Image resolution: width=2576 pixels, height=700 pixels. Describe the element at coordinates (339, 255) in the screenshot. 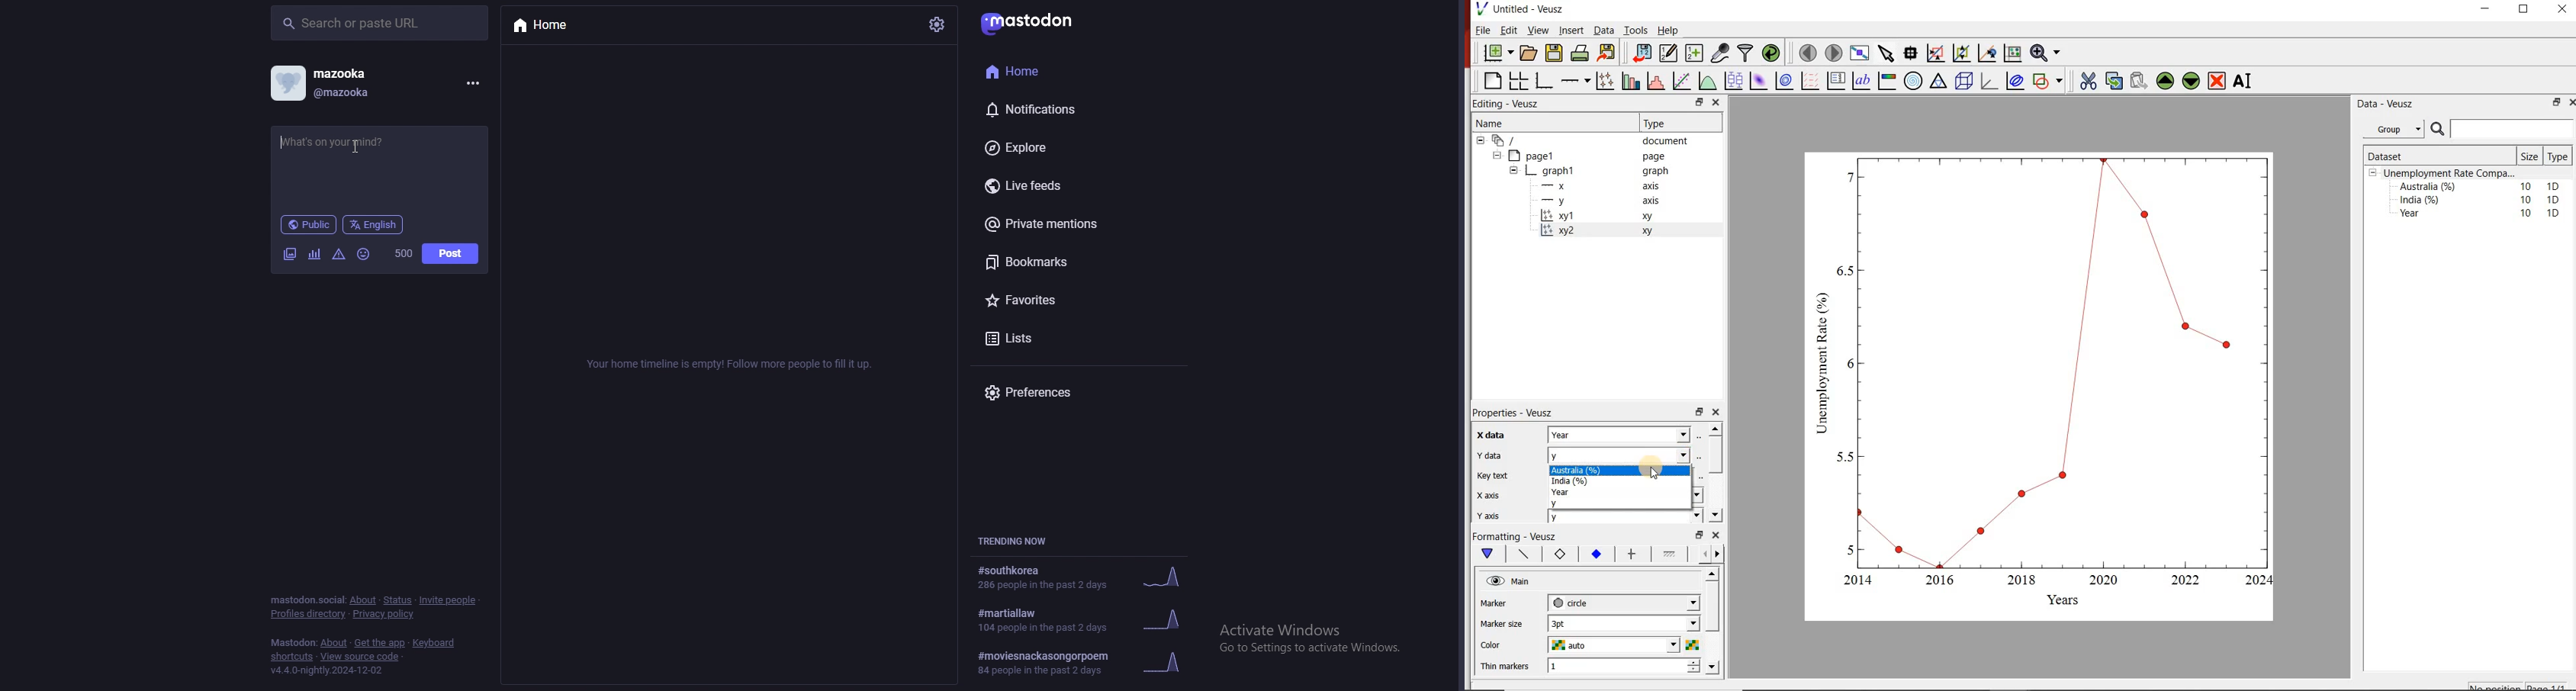

I see `warnings` at that location.